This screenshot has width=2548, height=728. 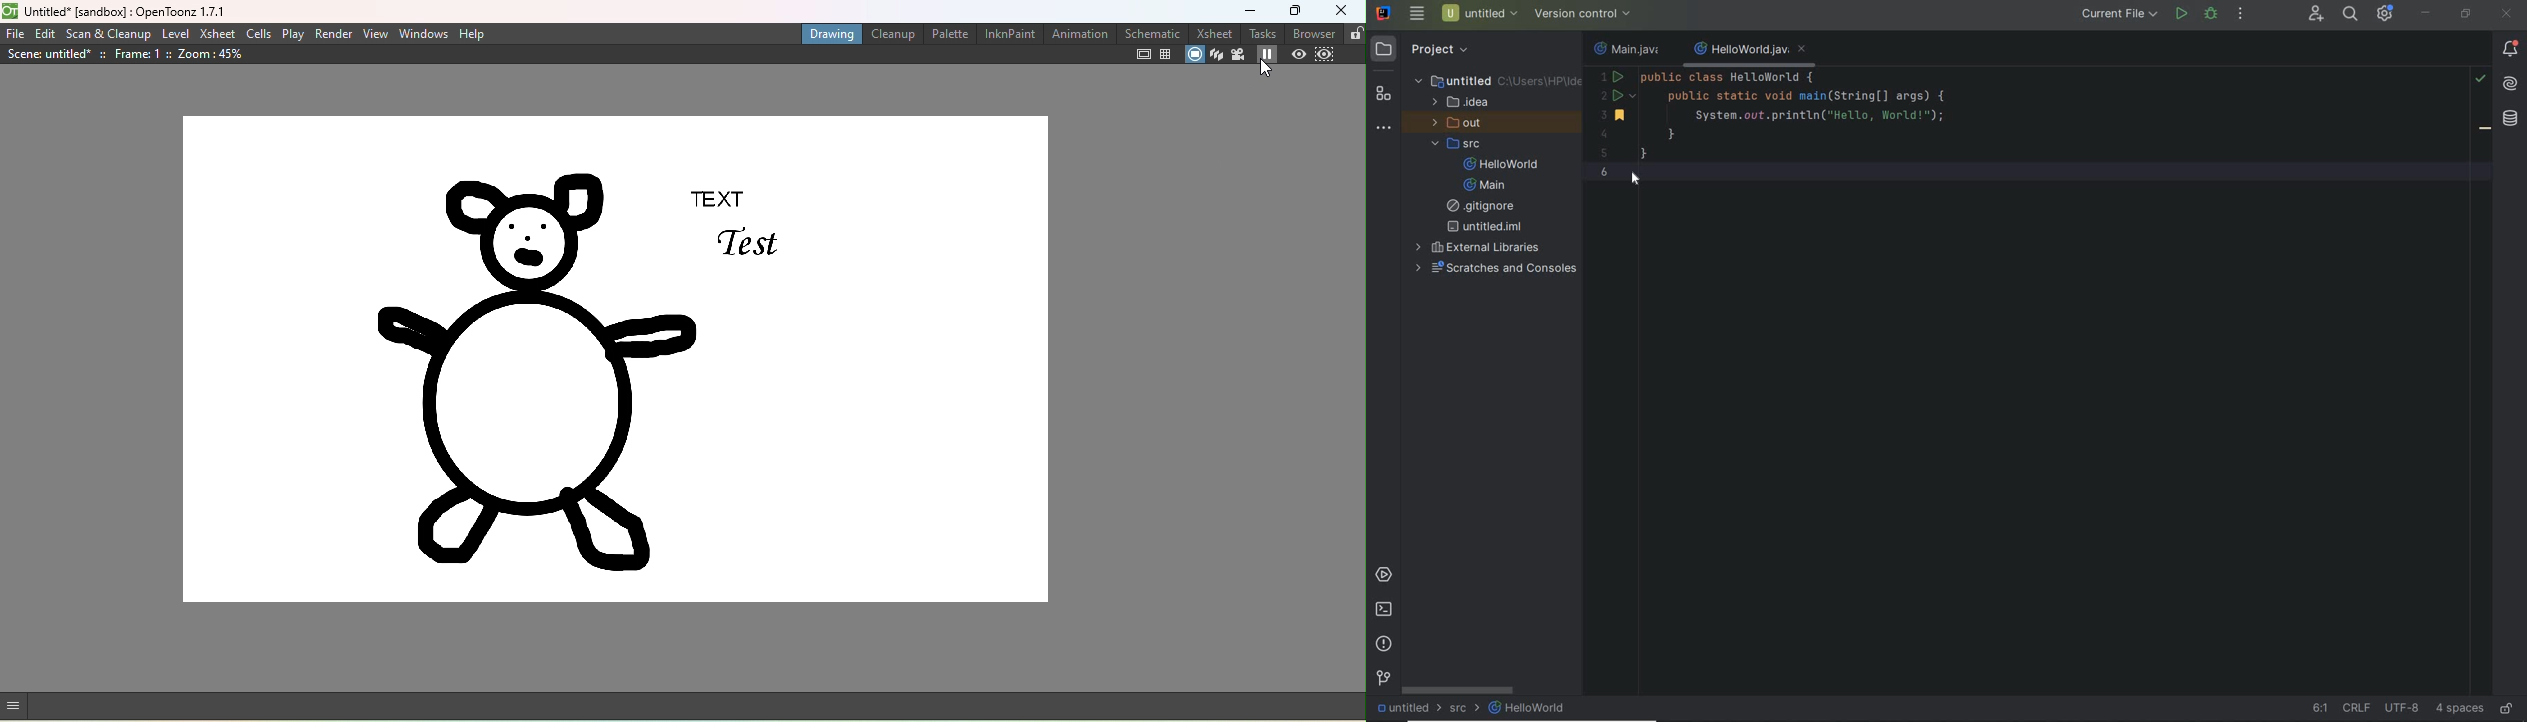 I want to click on Lock rooms tab, so click(x=1353, y=32).